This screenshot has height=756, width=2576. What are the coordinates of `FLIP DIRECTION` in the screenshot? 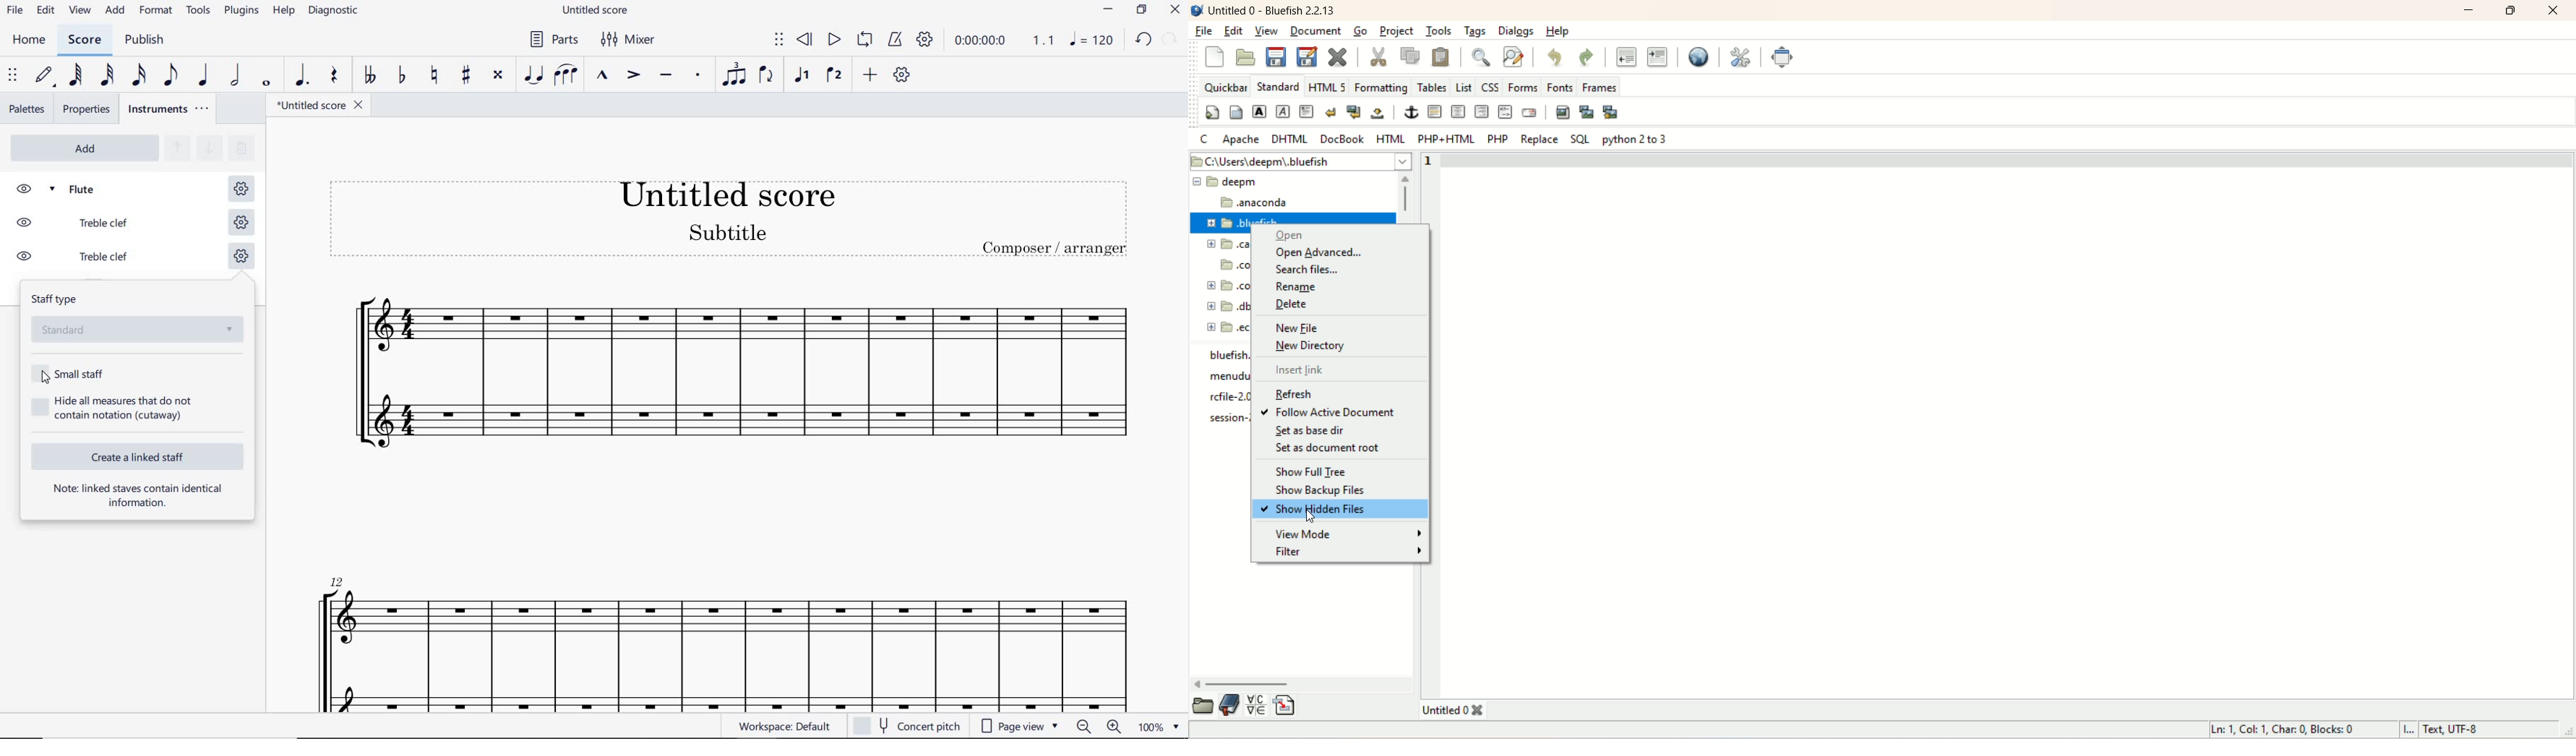 It's located at (767, 78).